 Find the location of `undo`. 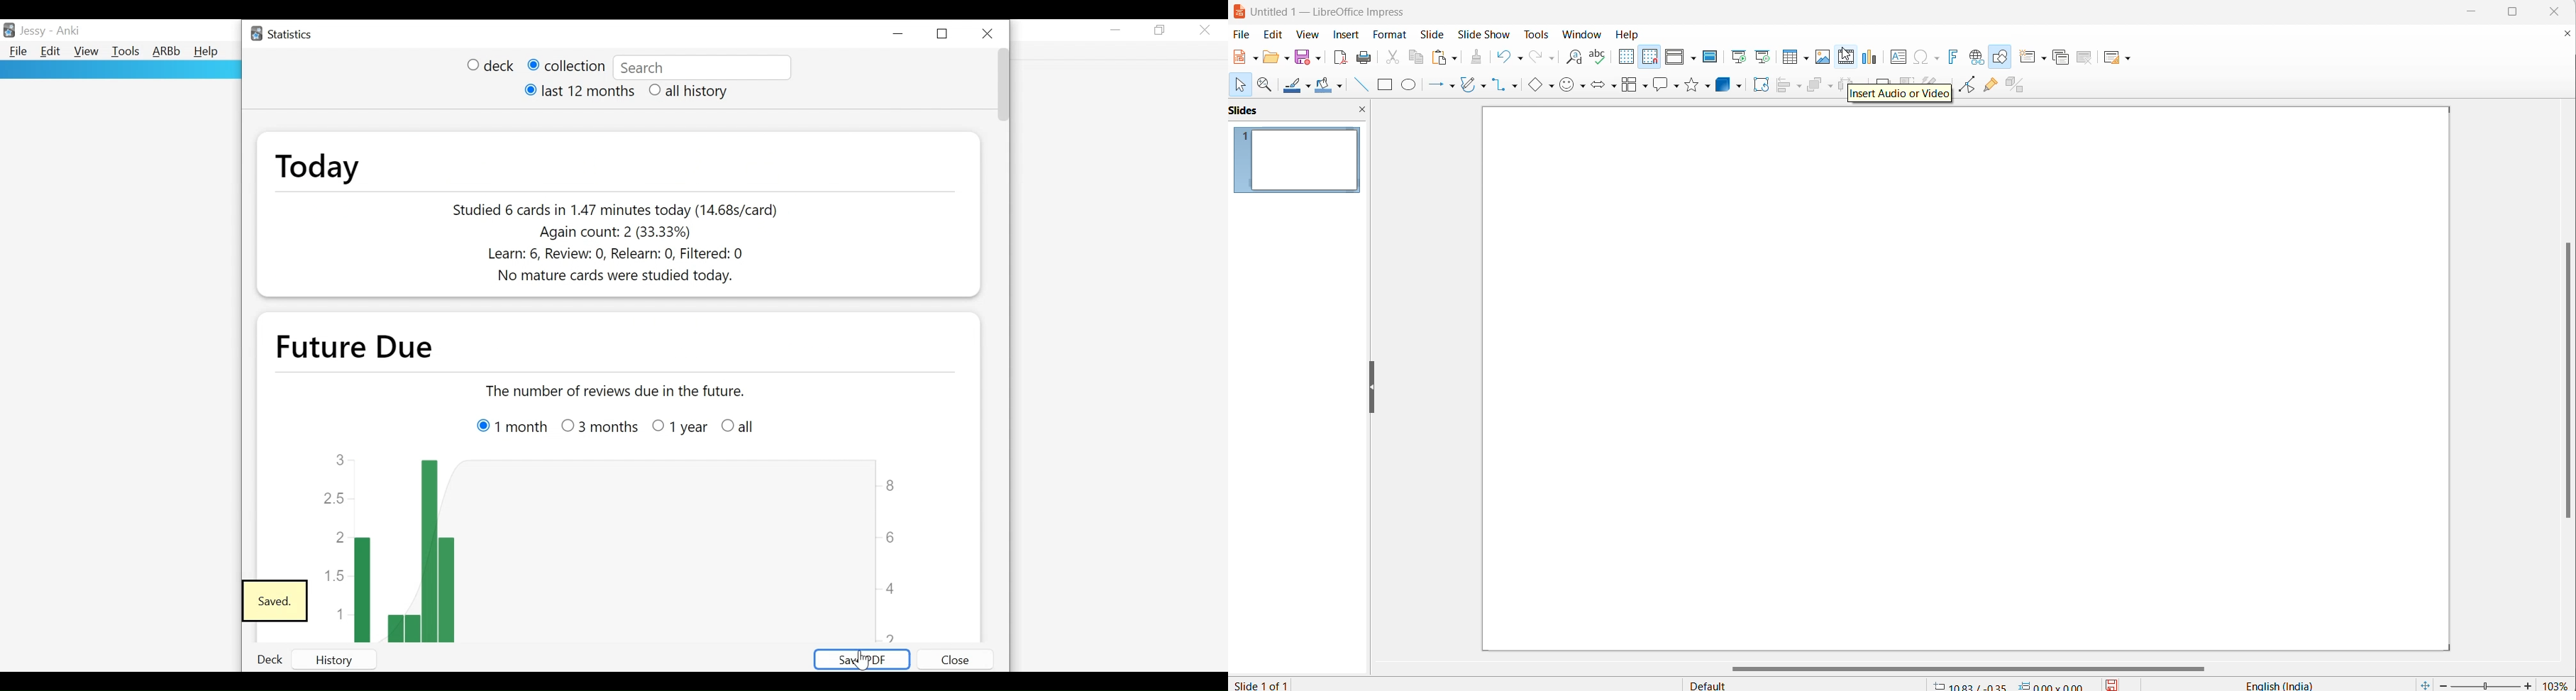

undo is located at coordinates (1501, 57).